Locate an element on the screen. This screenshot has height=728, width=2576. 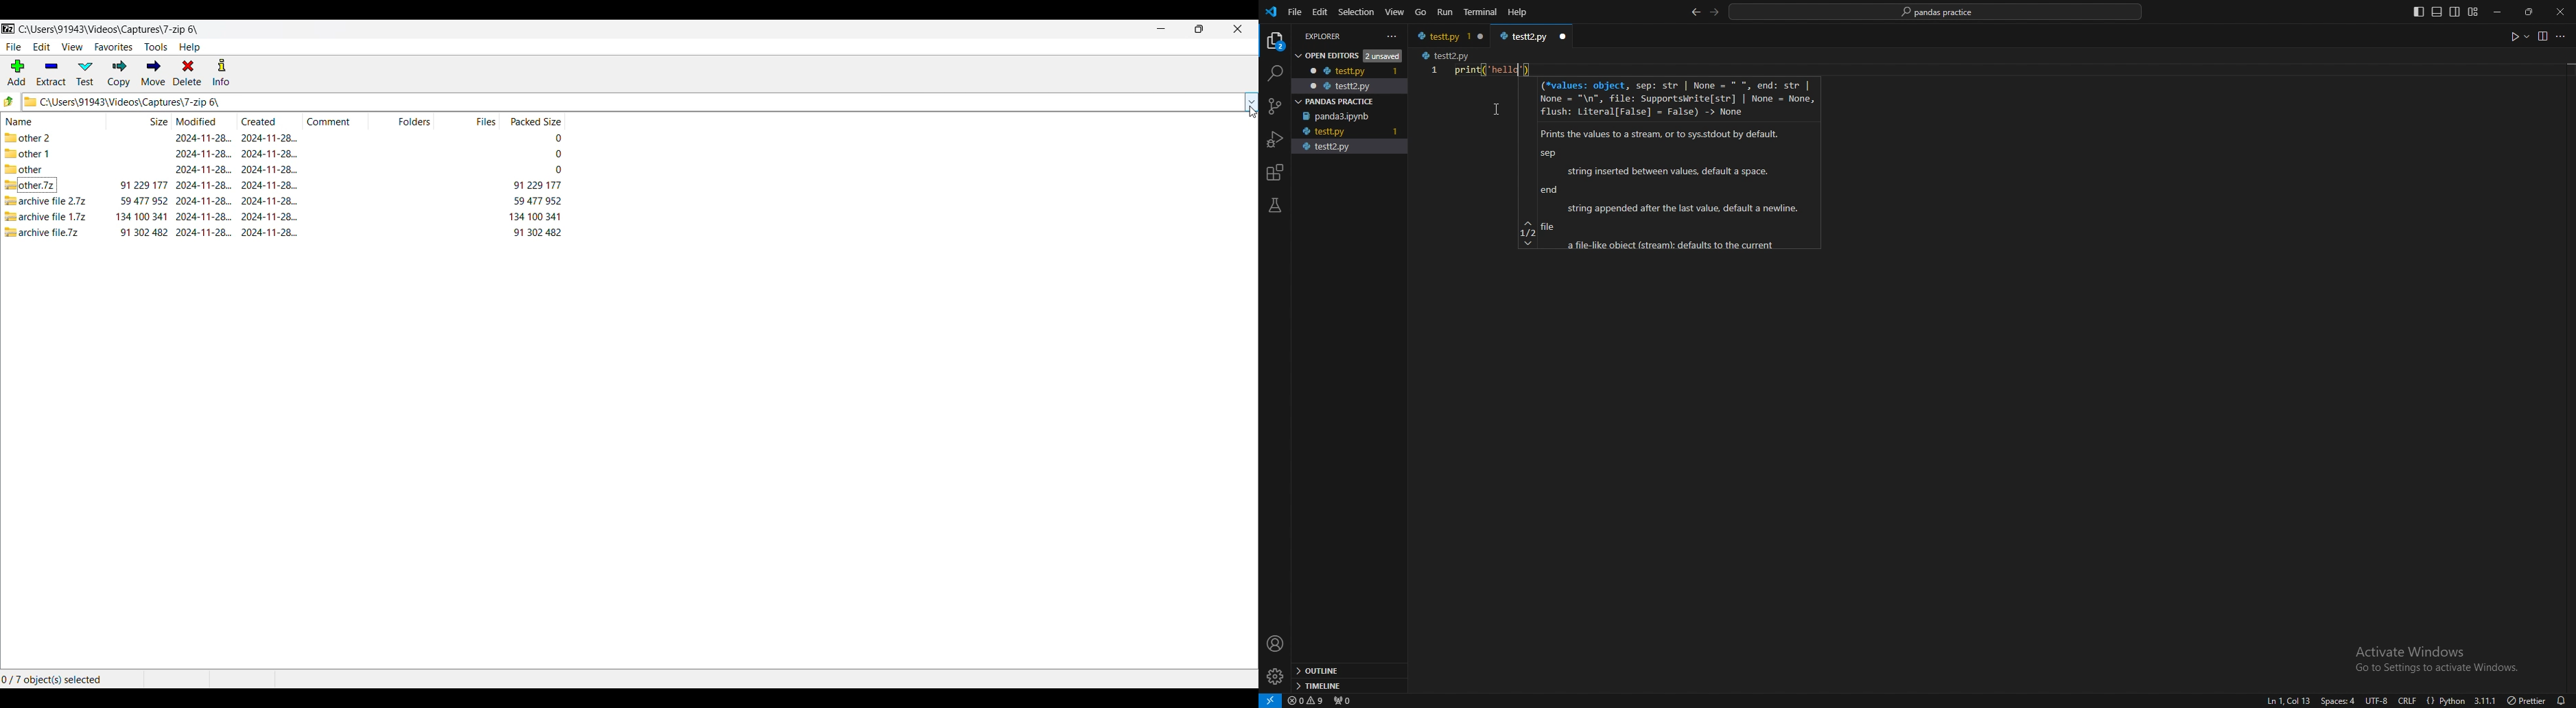
selection is located at coordinates (1357, 12).